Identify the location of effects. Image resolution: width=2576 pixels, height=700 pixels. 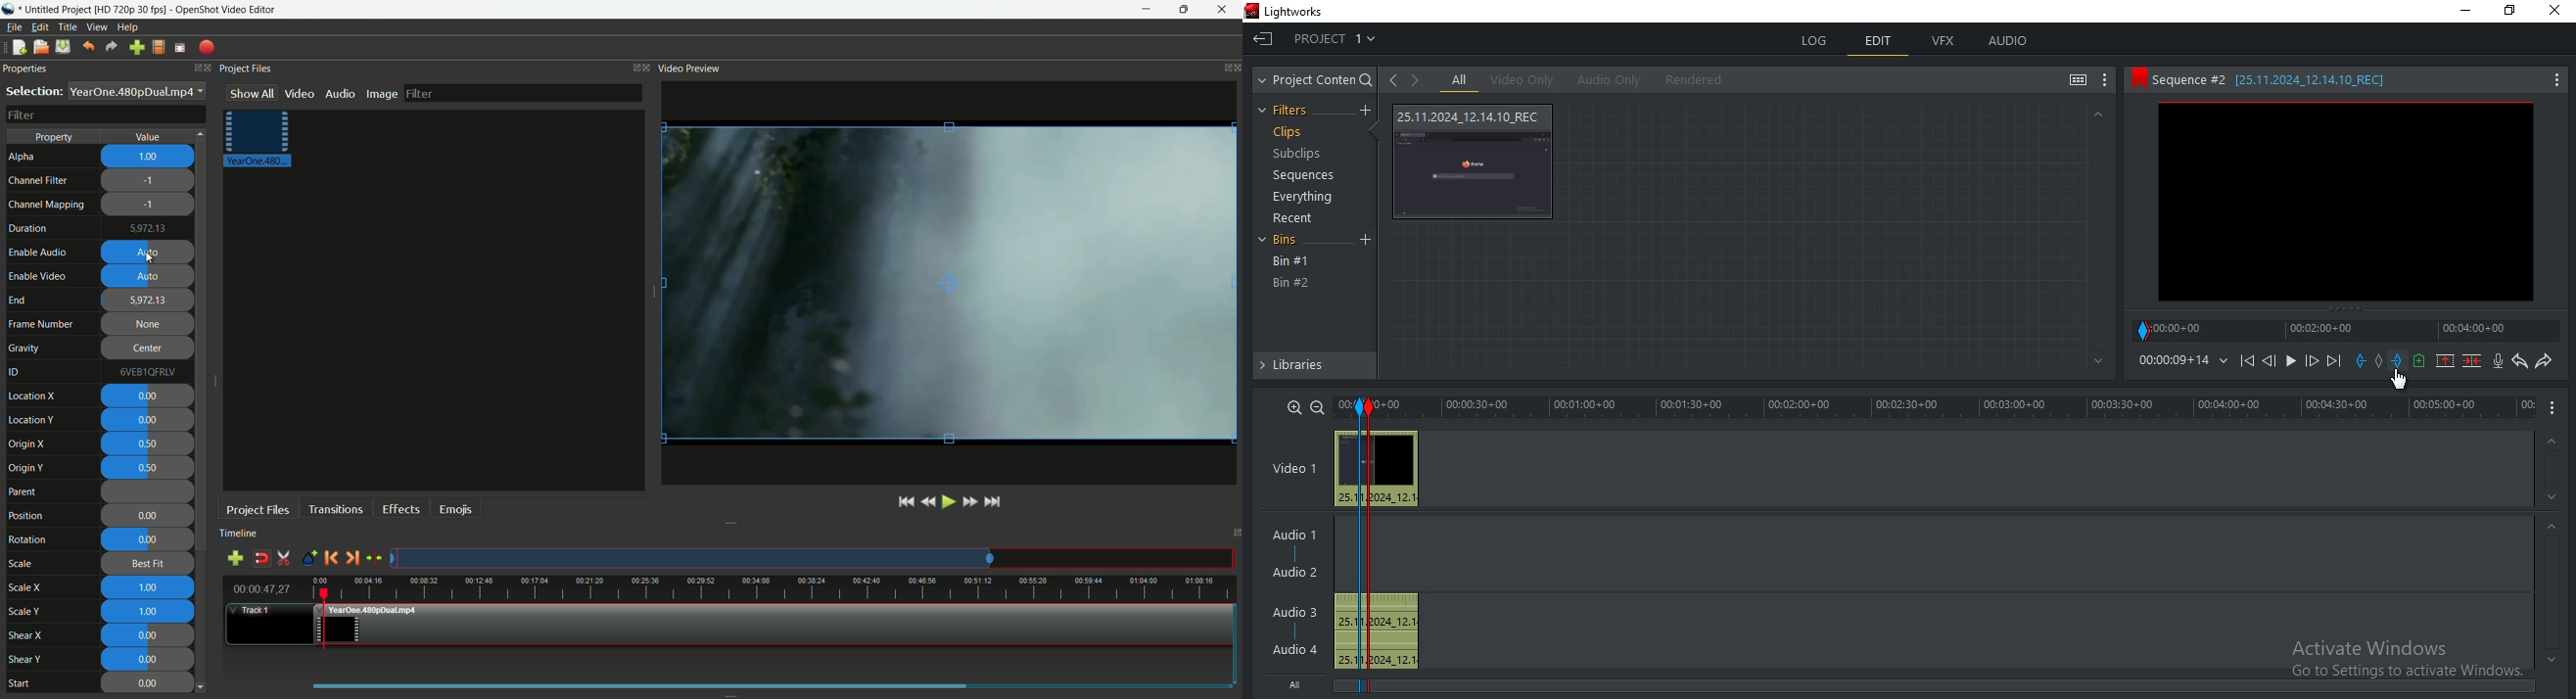
(399, 508).